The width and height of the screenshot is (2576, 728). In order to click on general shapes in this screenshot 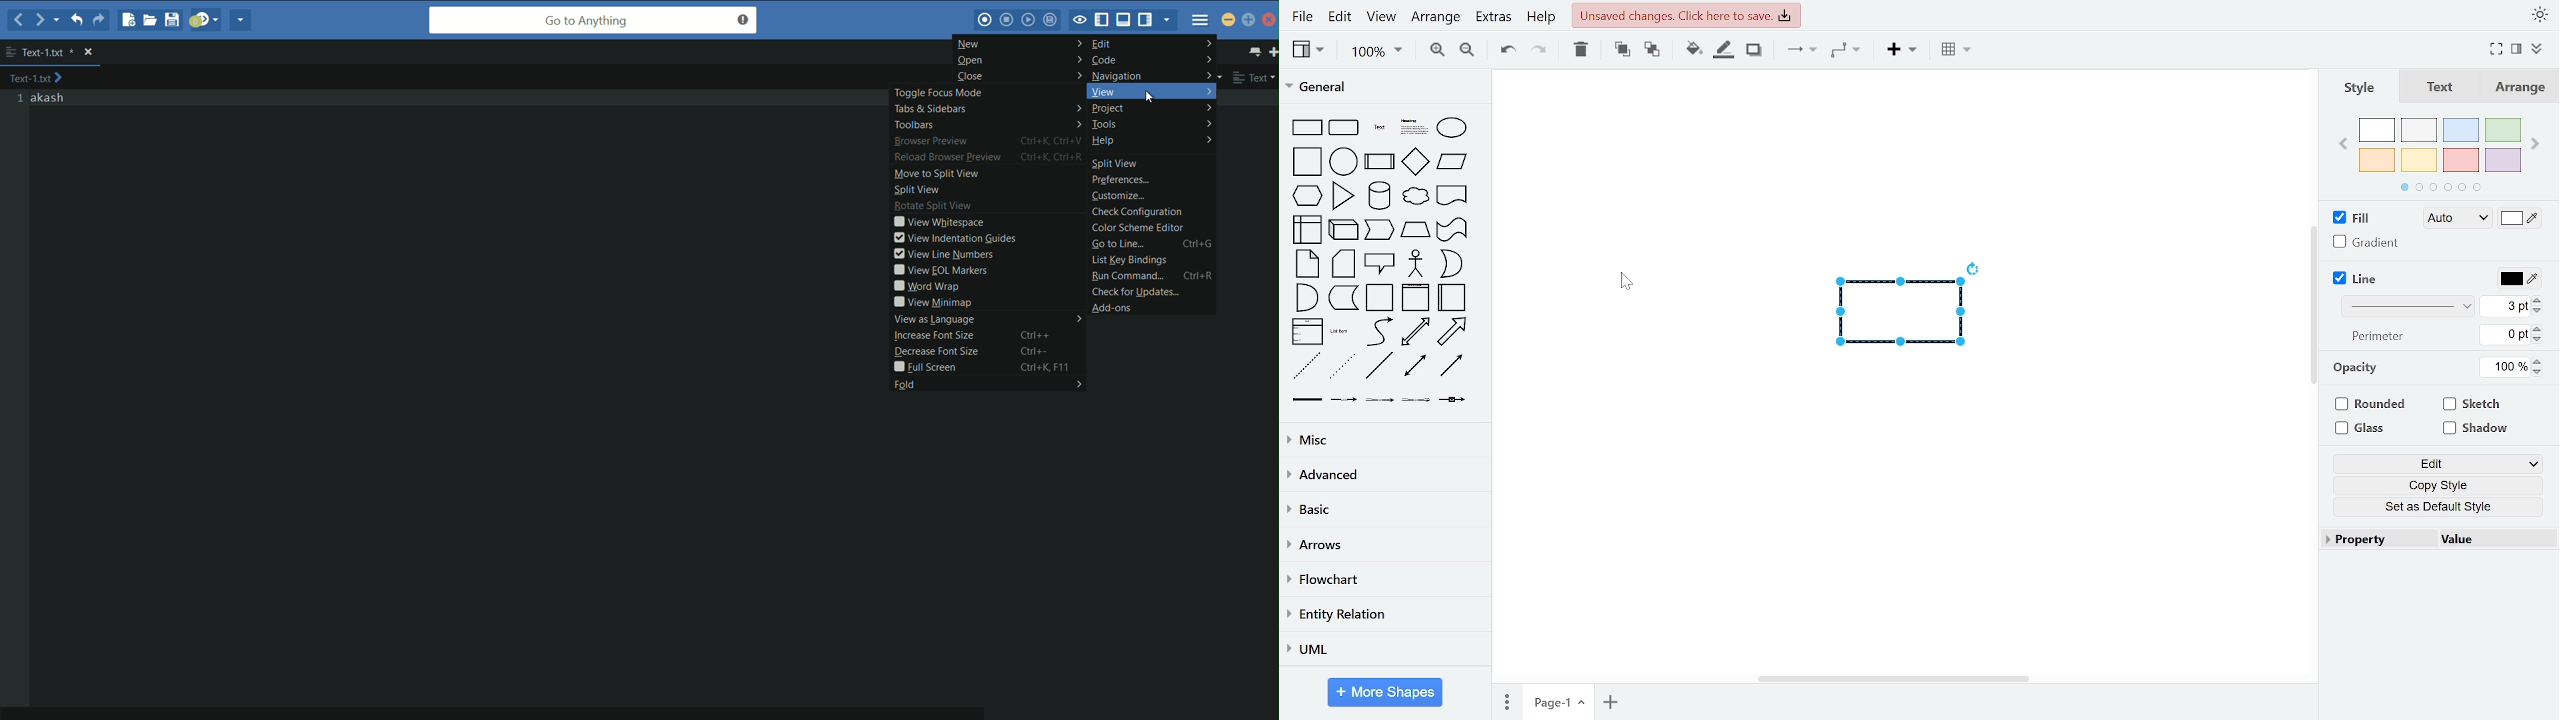, I will do `click(1342, 126)`.